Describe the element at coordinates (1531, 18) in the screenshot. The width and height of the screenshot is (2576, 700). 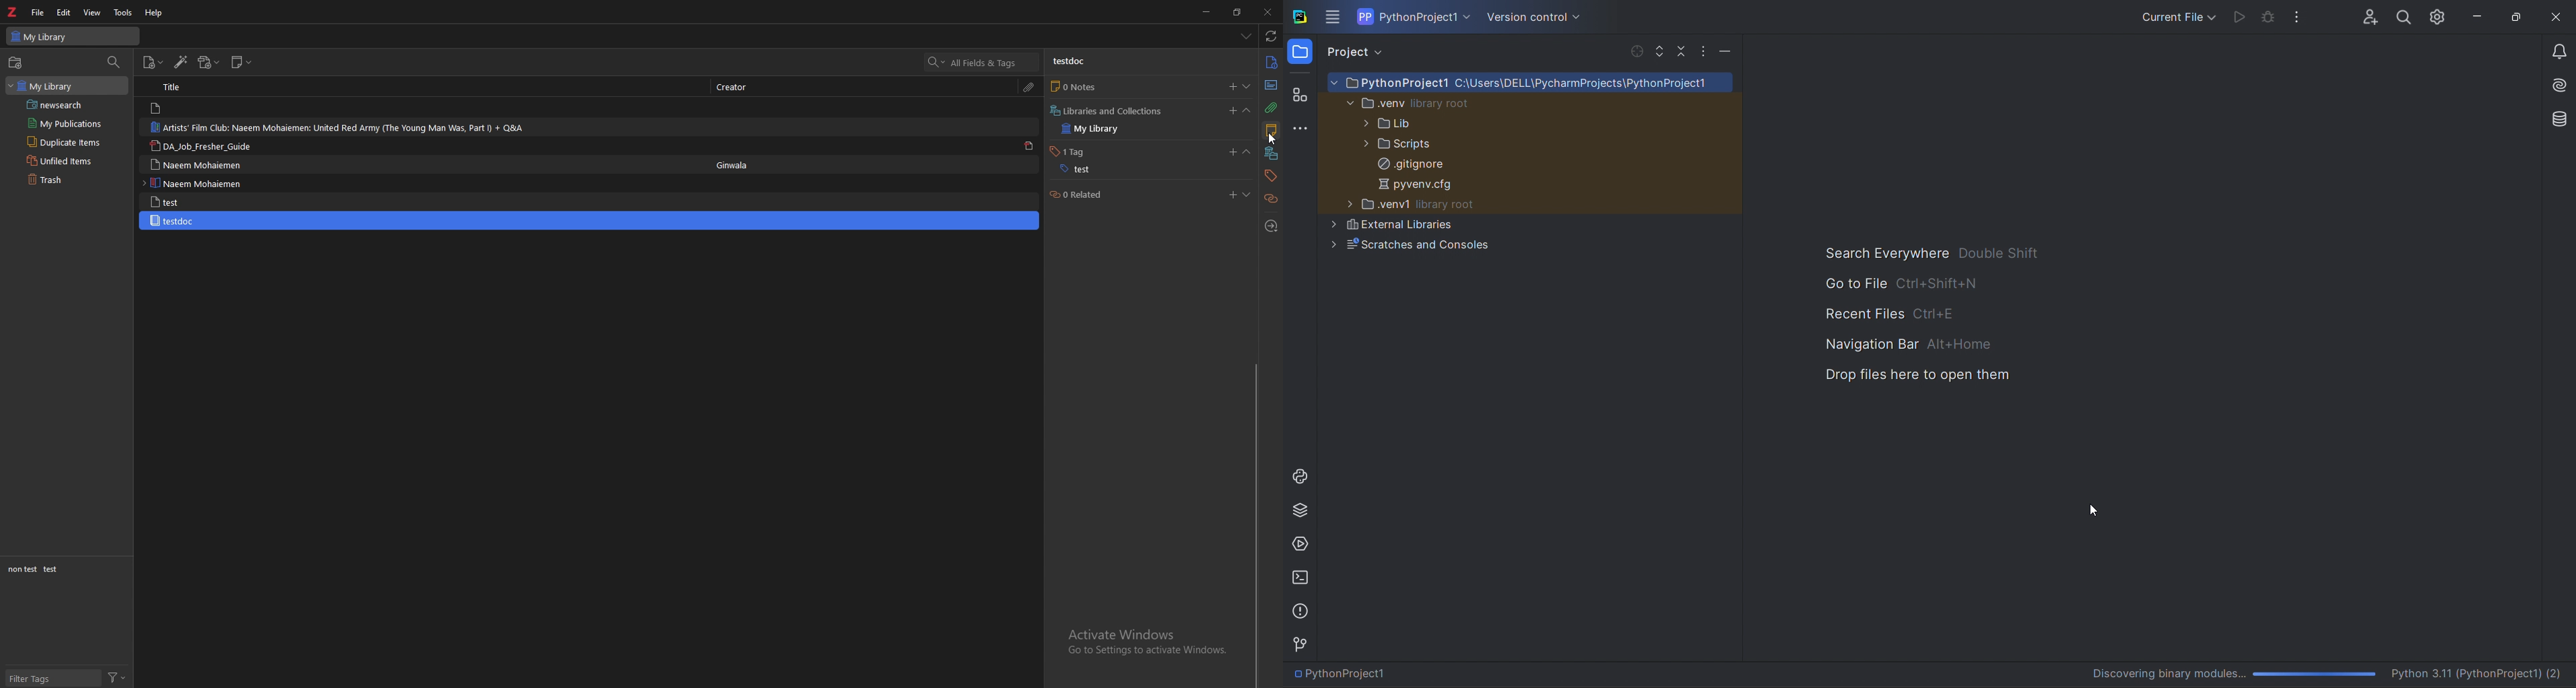
I see `version control` at that location.